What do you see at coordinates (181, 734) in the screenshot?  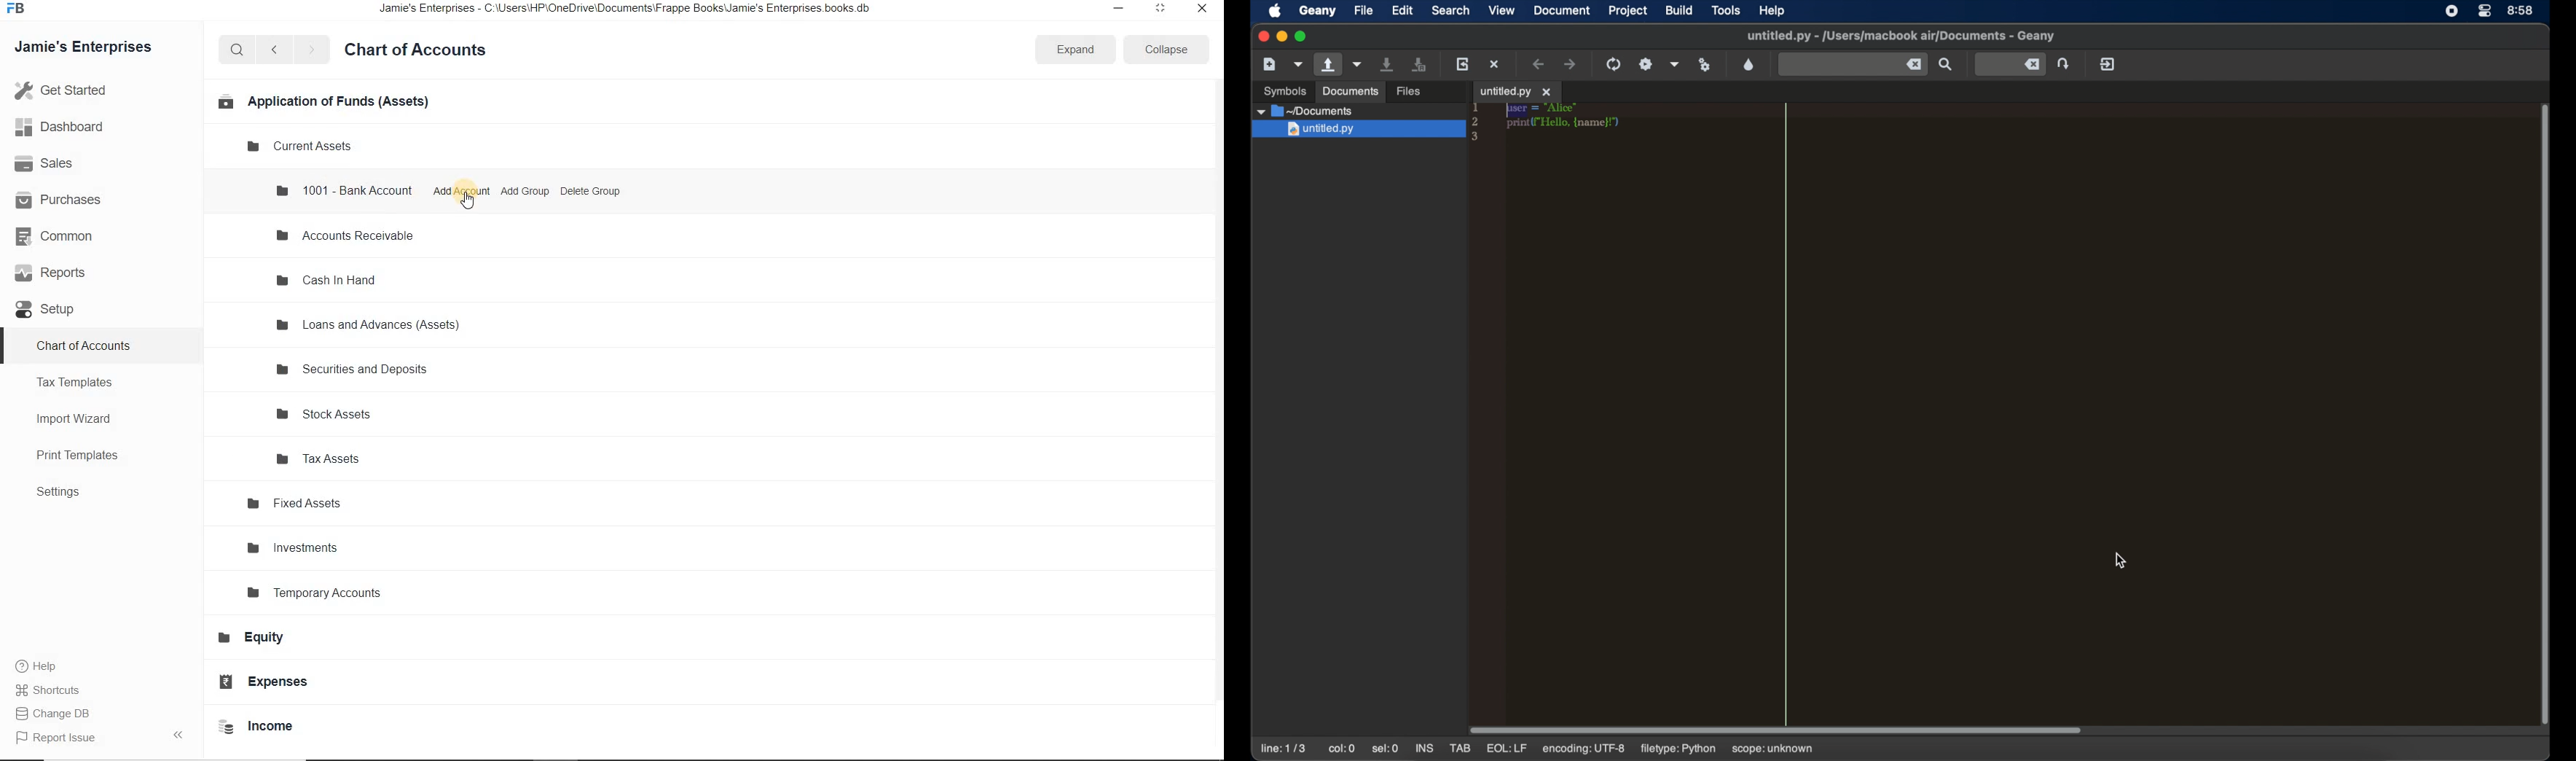 I see `expand` at bounding box center [181, 734].